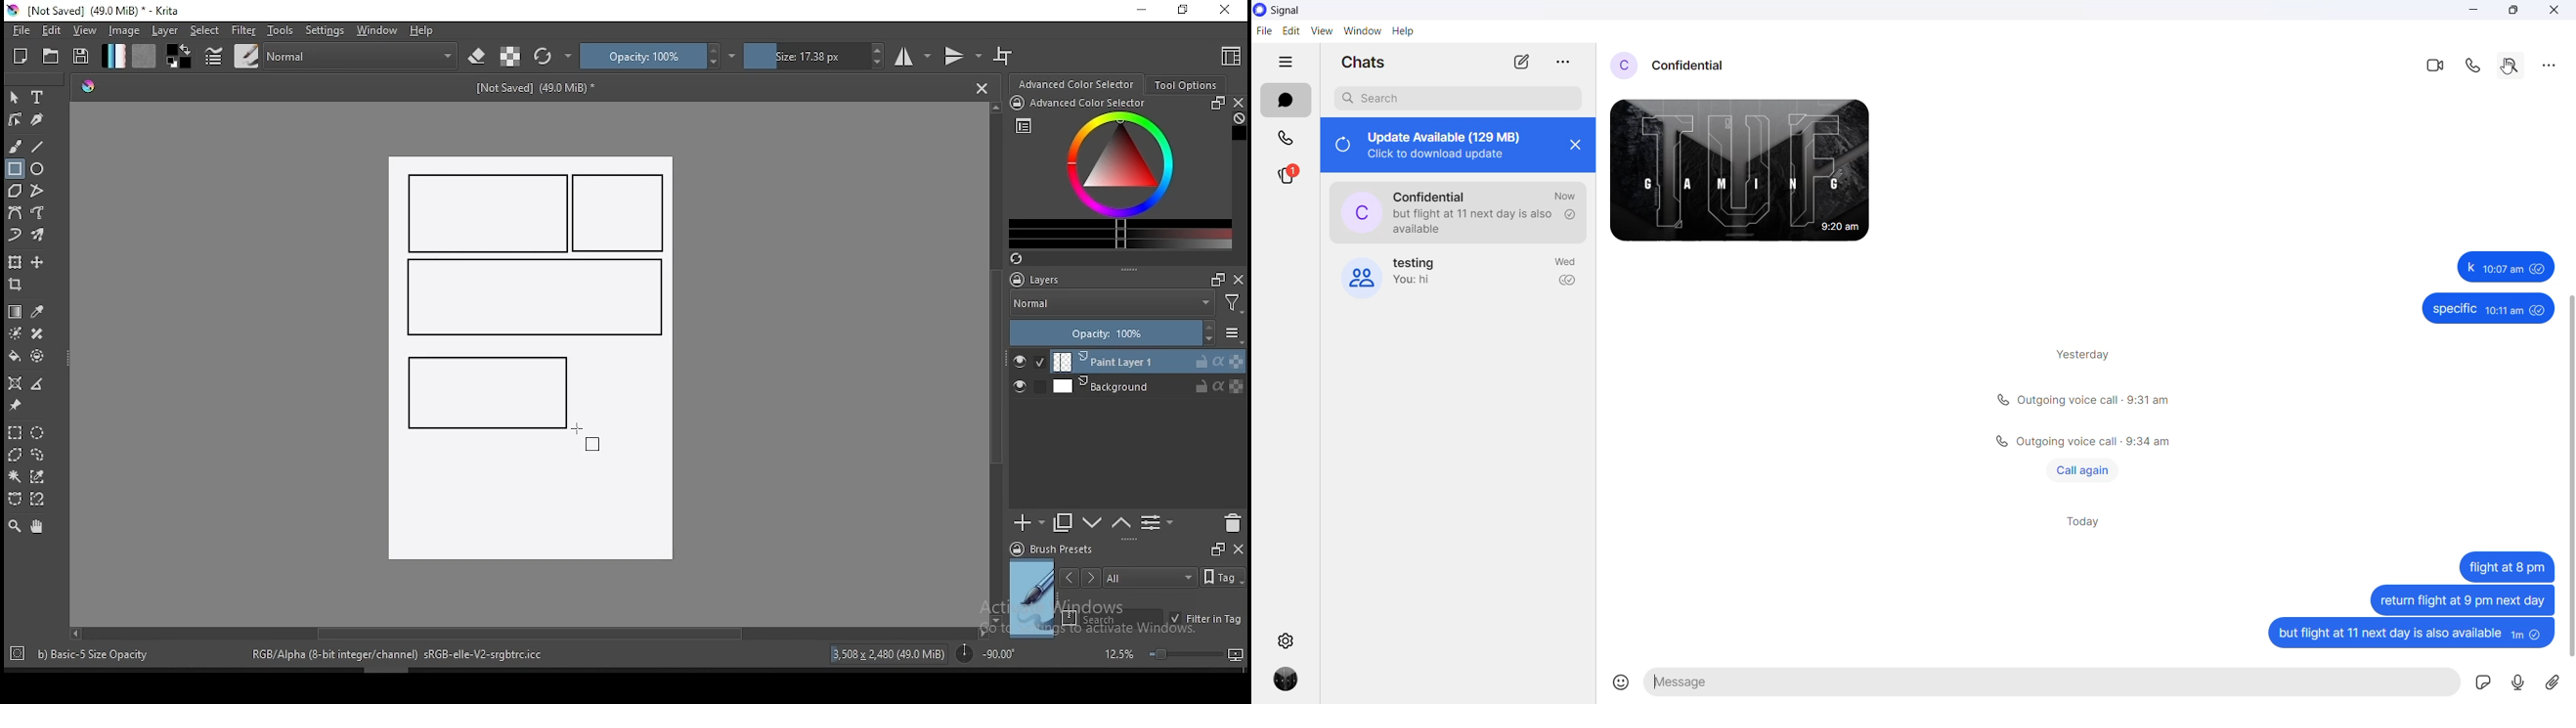 Image resolution: width=2576 pixels, height=728 pixels. Describe the element at coordinates (1239, 279) in the screenshot. I see `close docker` at that location.